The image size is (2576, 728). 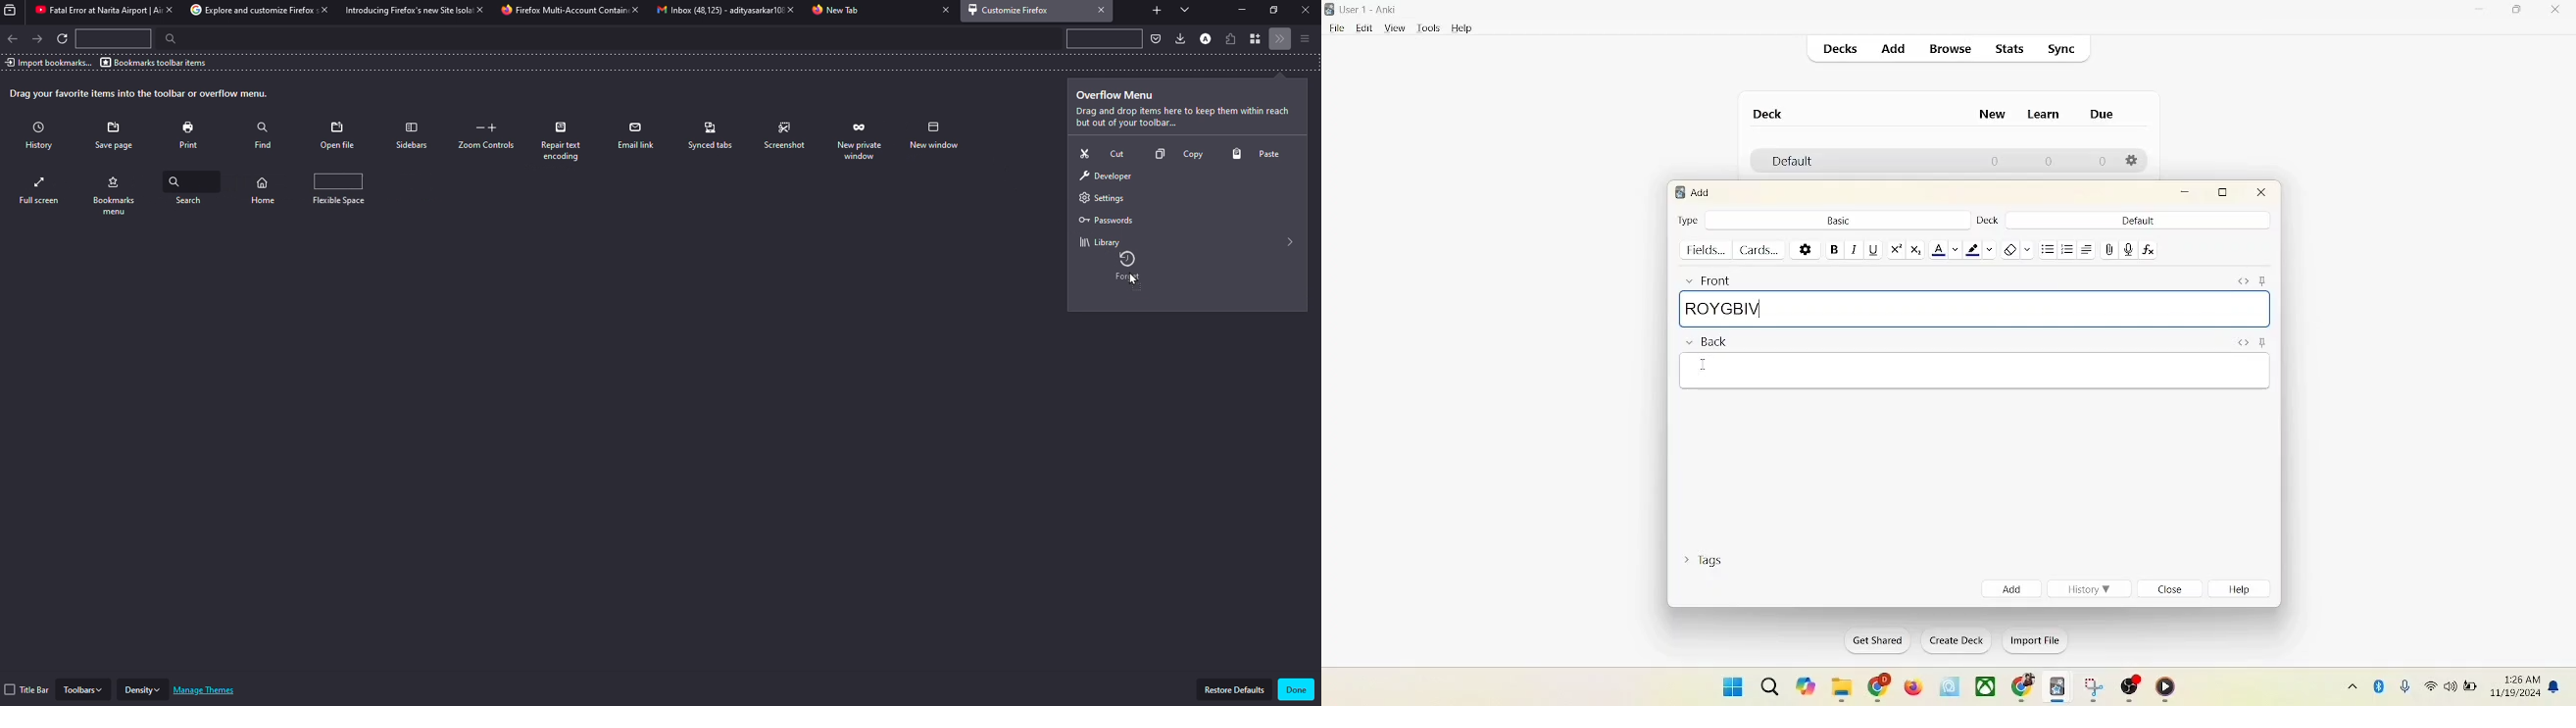 I want to click on window, so click(x=1725, y=685).